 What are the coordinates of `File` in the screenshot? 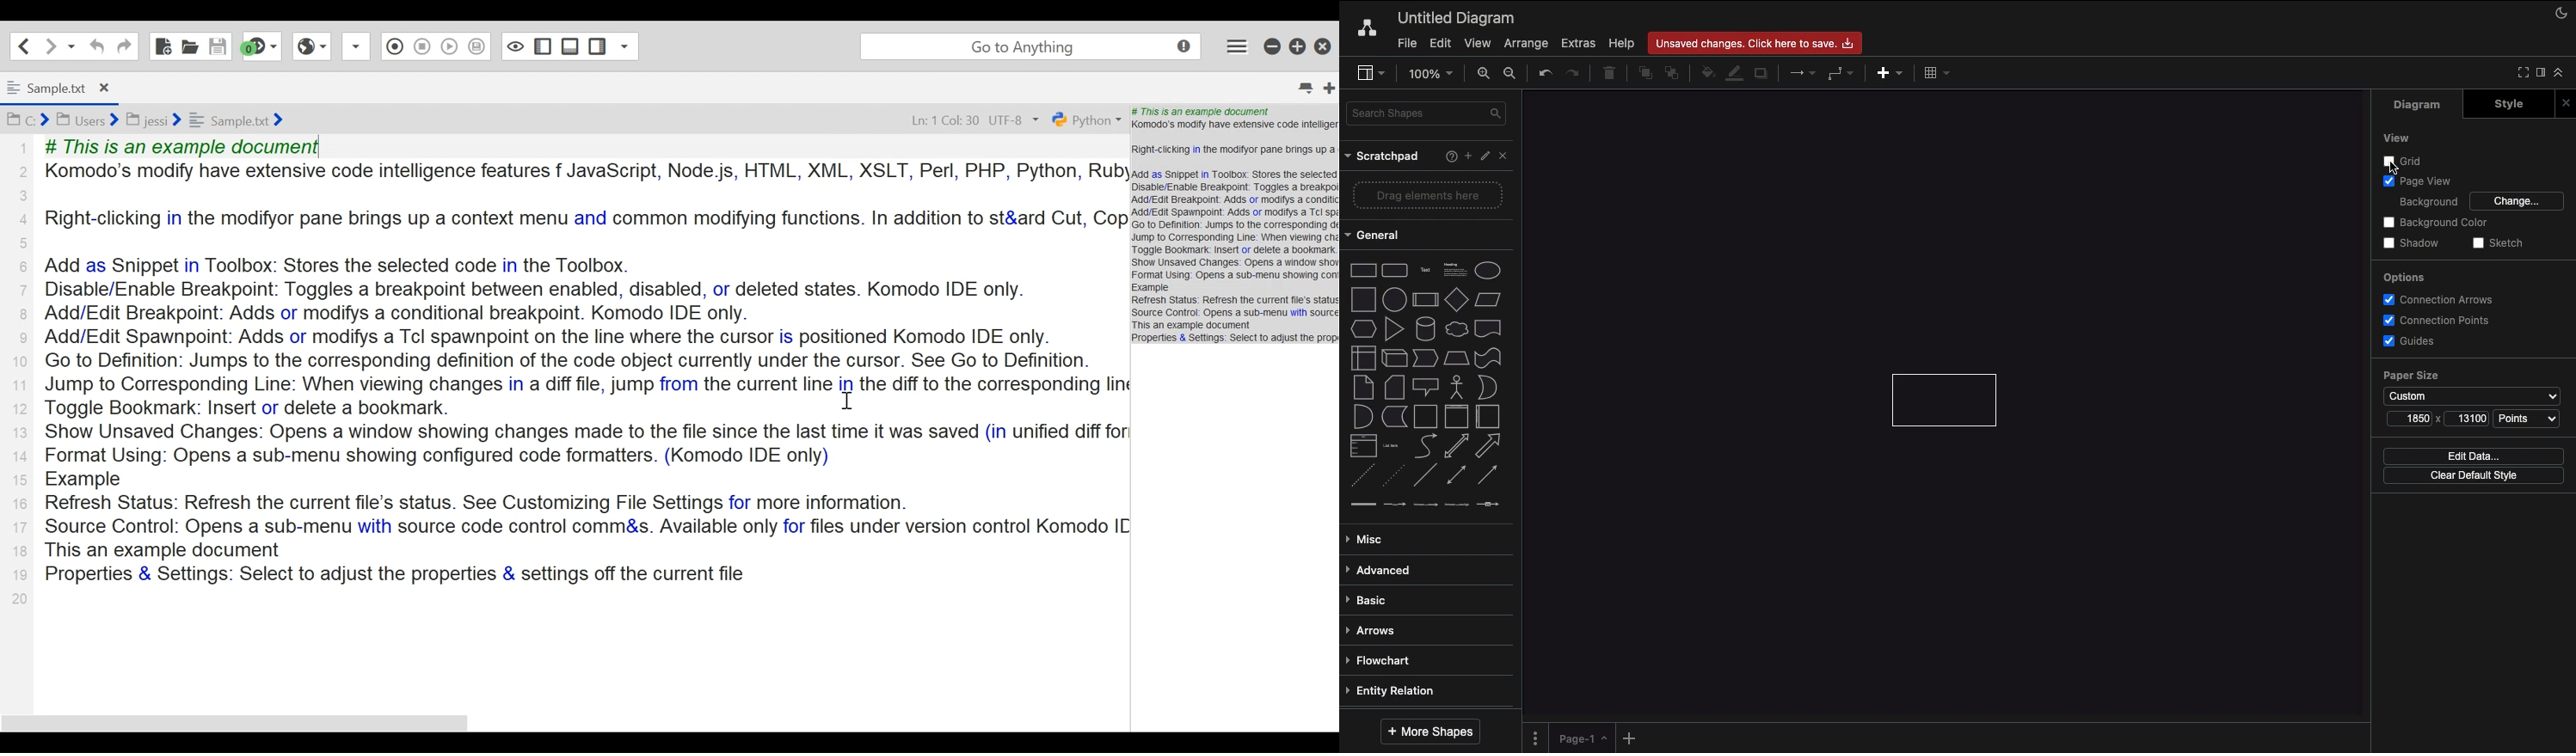 It's located at (1406, 43).